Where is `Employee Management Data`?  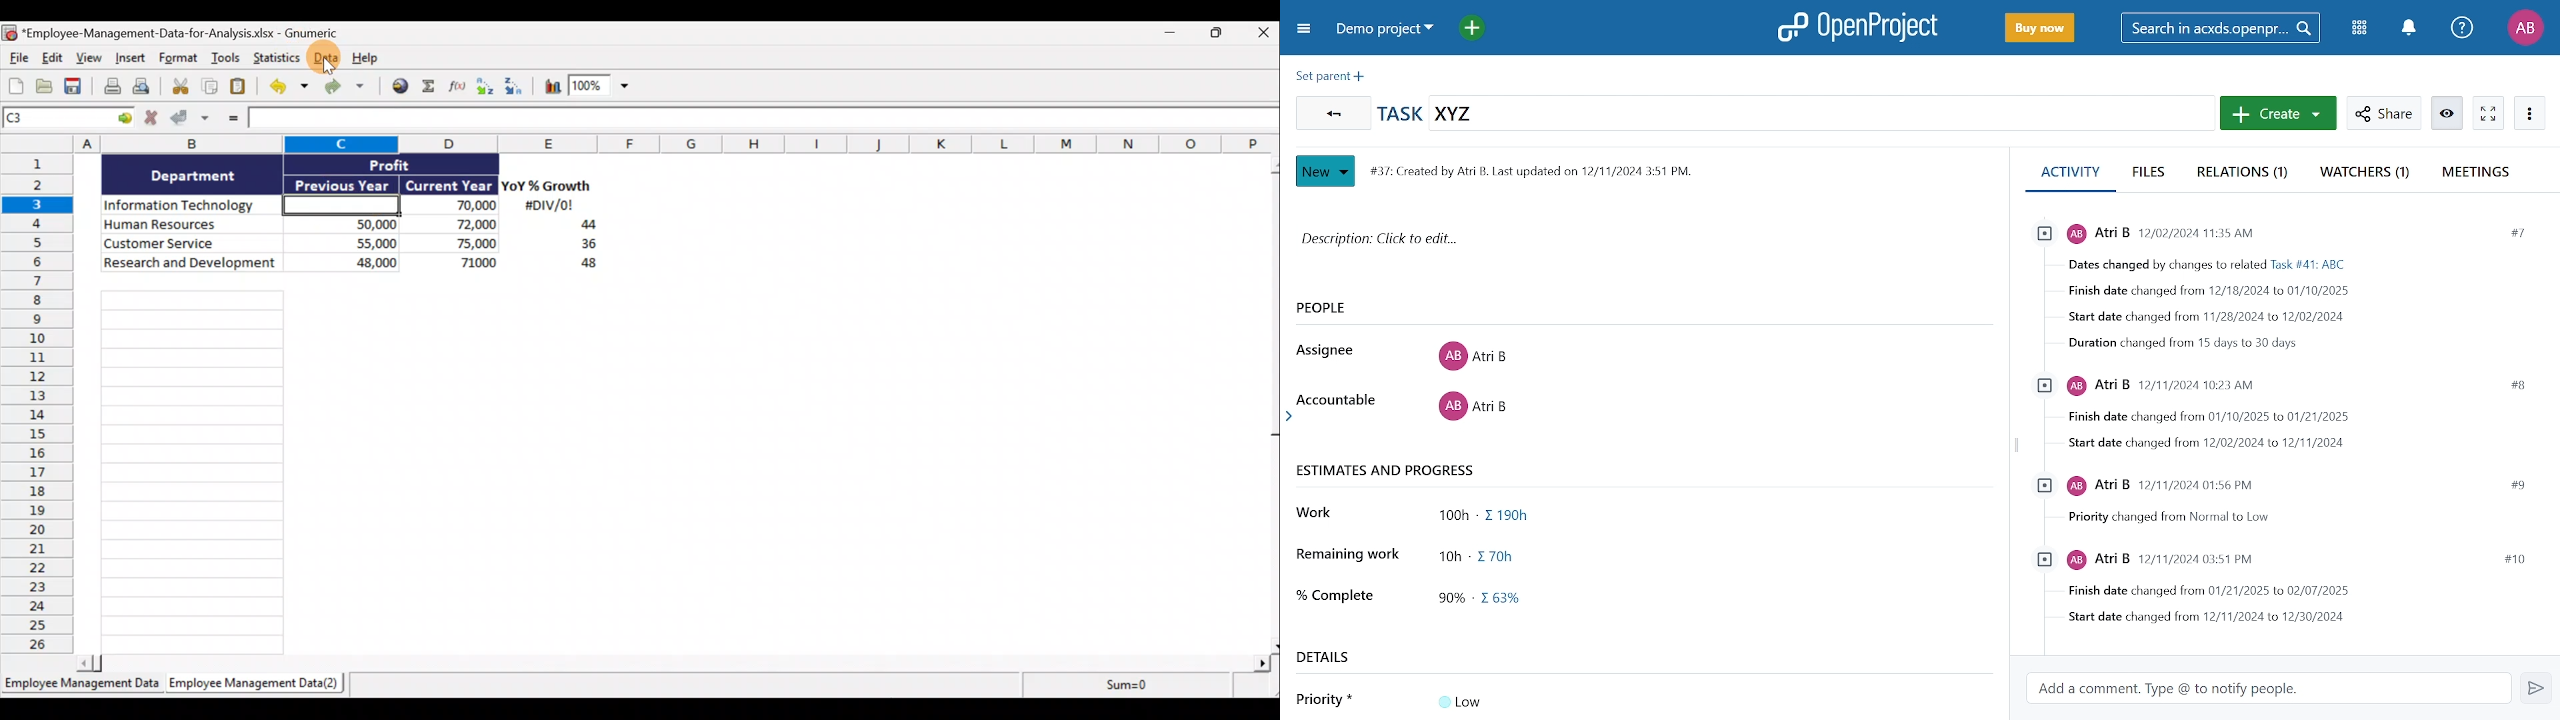 Employee Management Data is located at coordinates (81, 683).